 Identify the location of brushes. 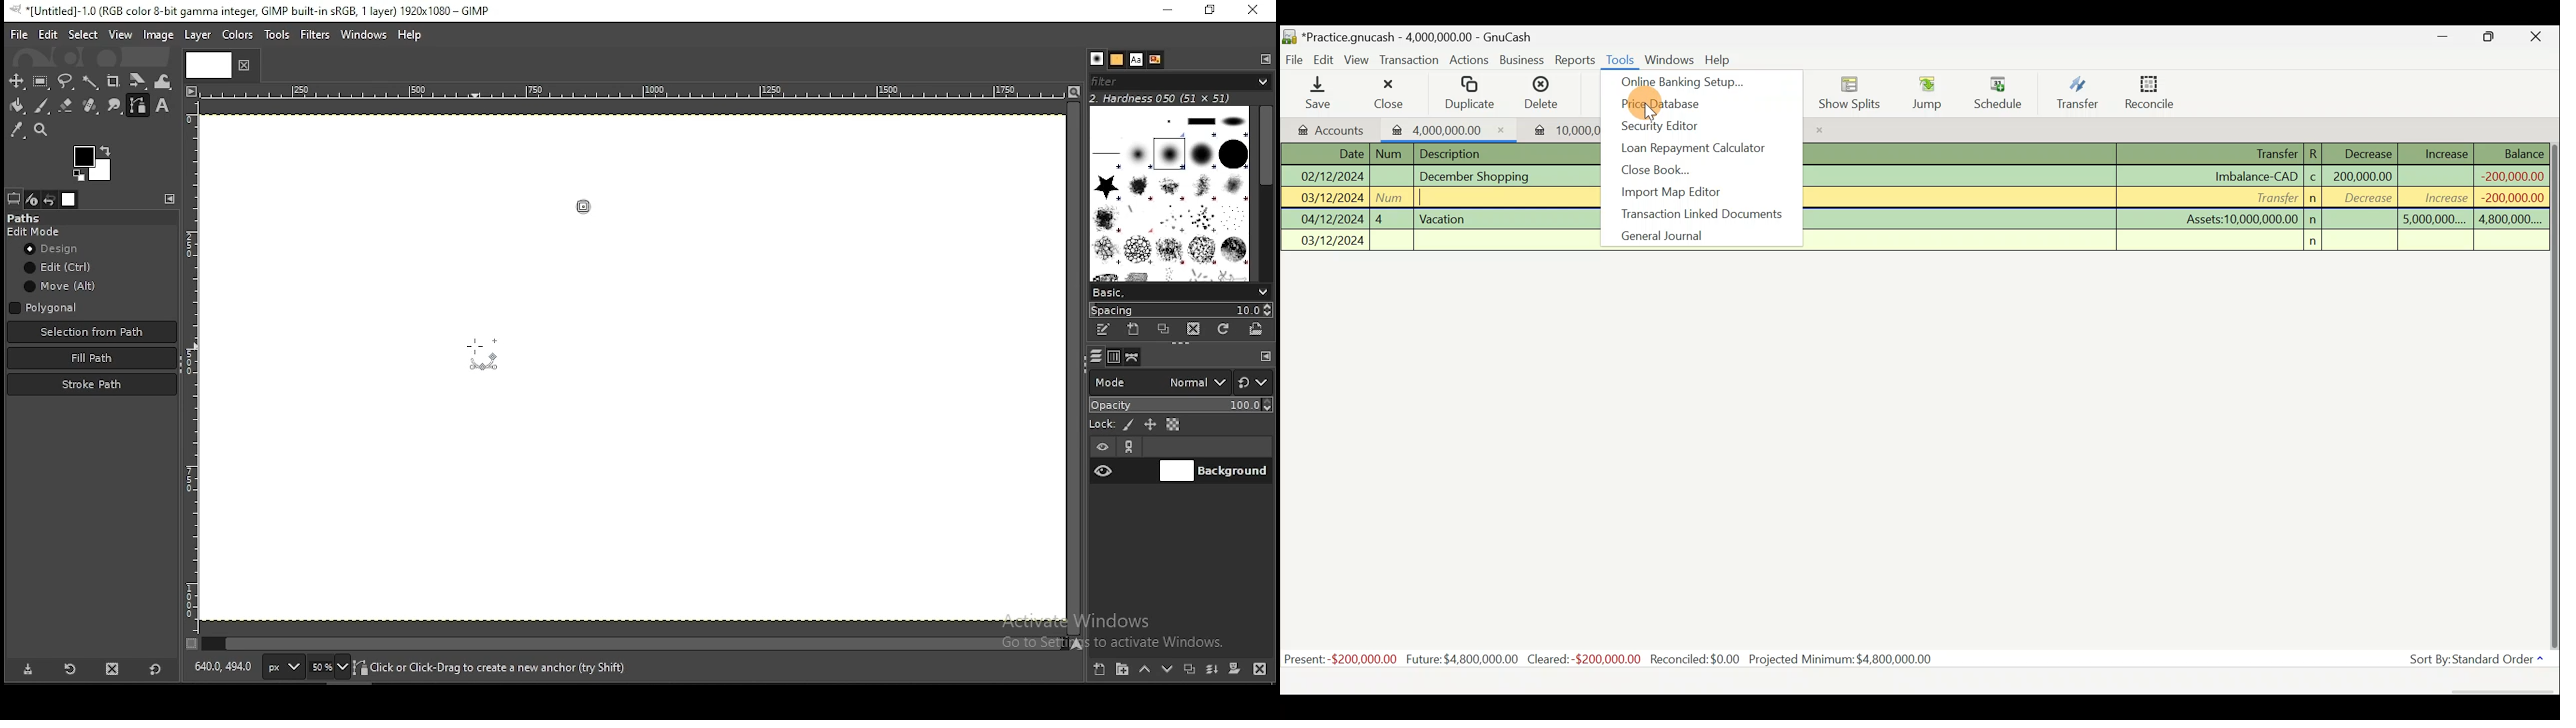
(1167, 193).